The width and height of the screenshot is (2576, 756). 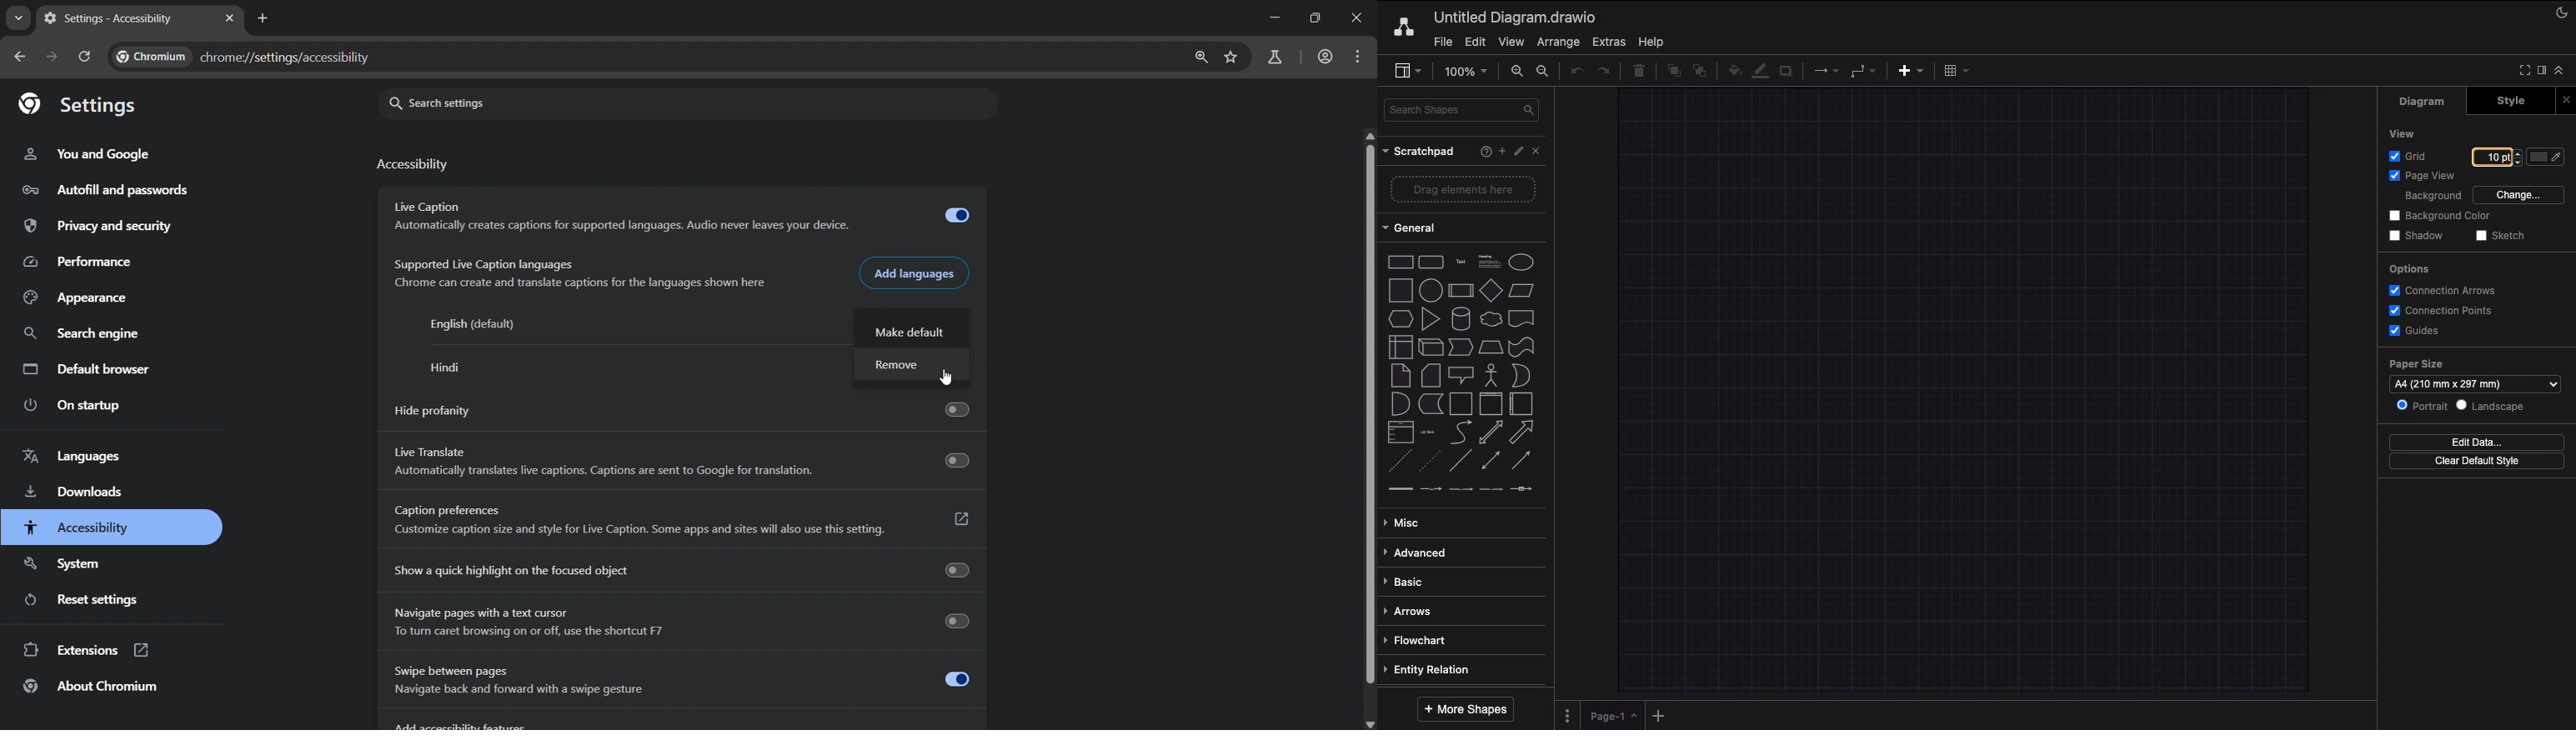 What do you see at coordinates (1463, 372) in the screenshot?
I see `Shapes` at bounding box center [1463, 372].